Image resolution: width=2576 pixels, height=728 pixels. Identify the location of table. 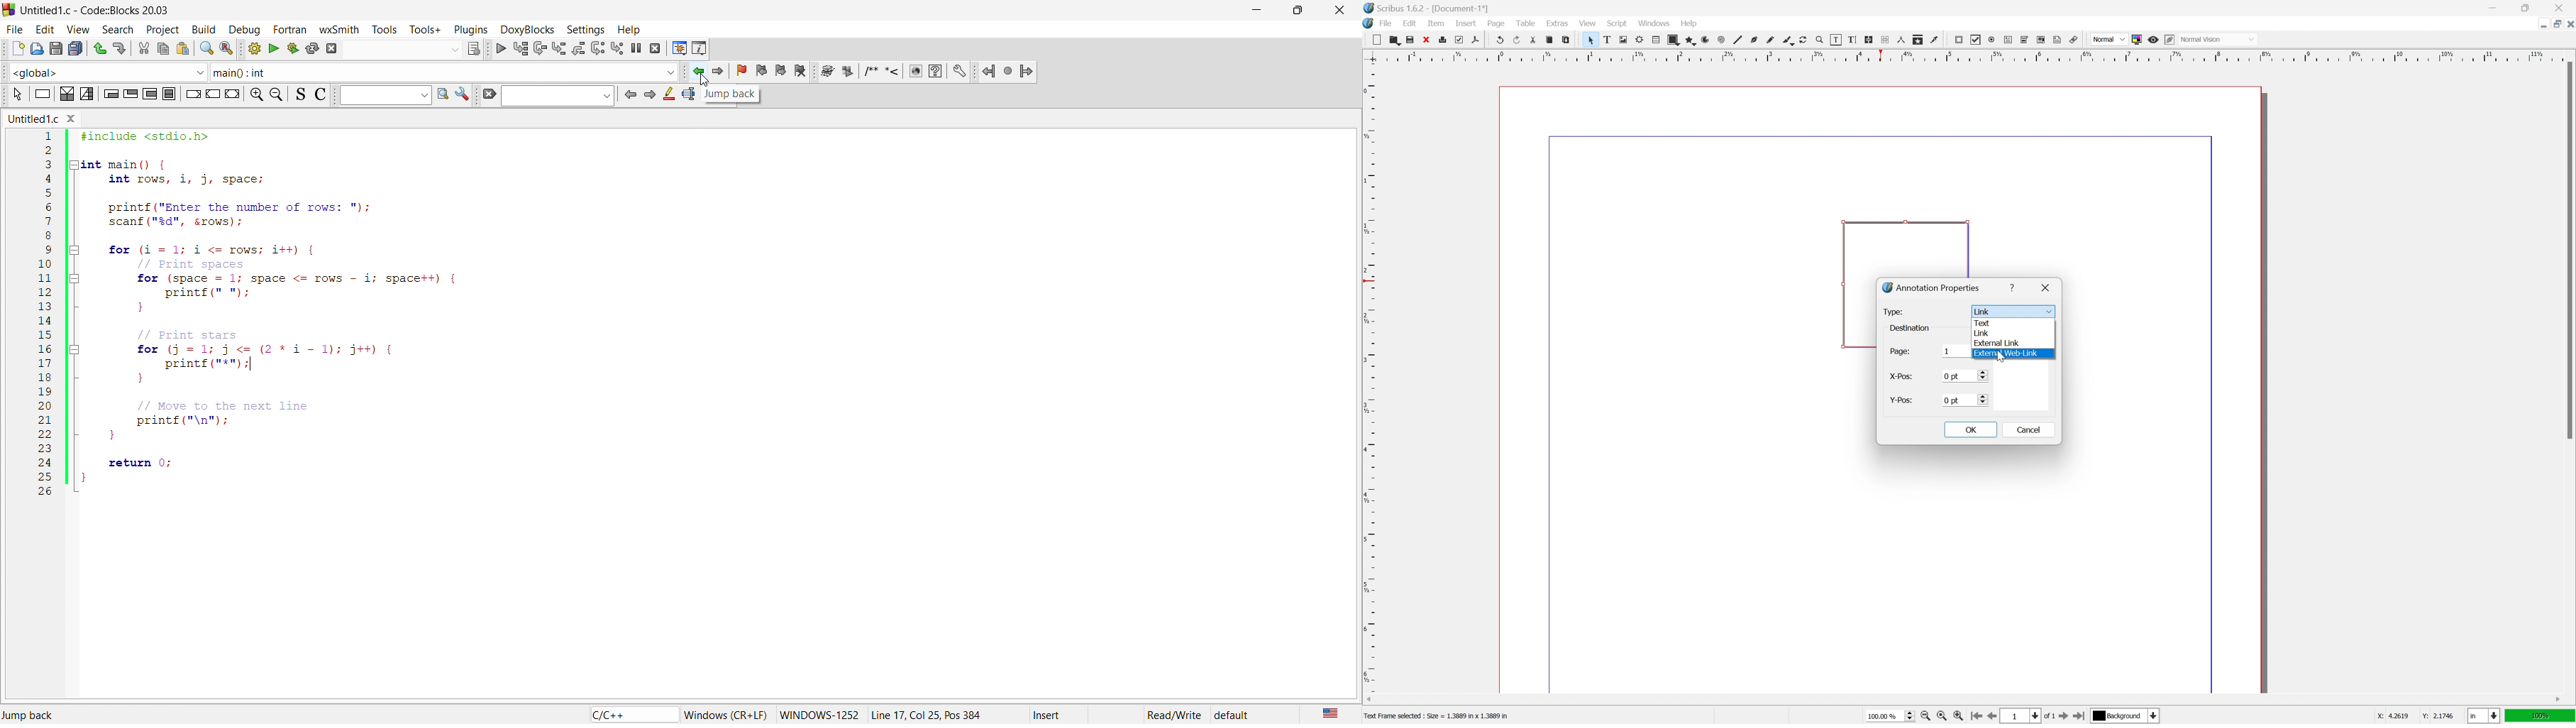
(1656, 40).